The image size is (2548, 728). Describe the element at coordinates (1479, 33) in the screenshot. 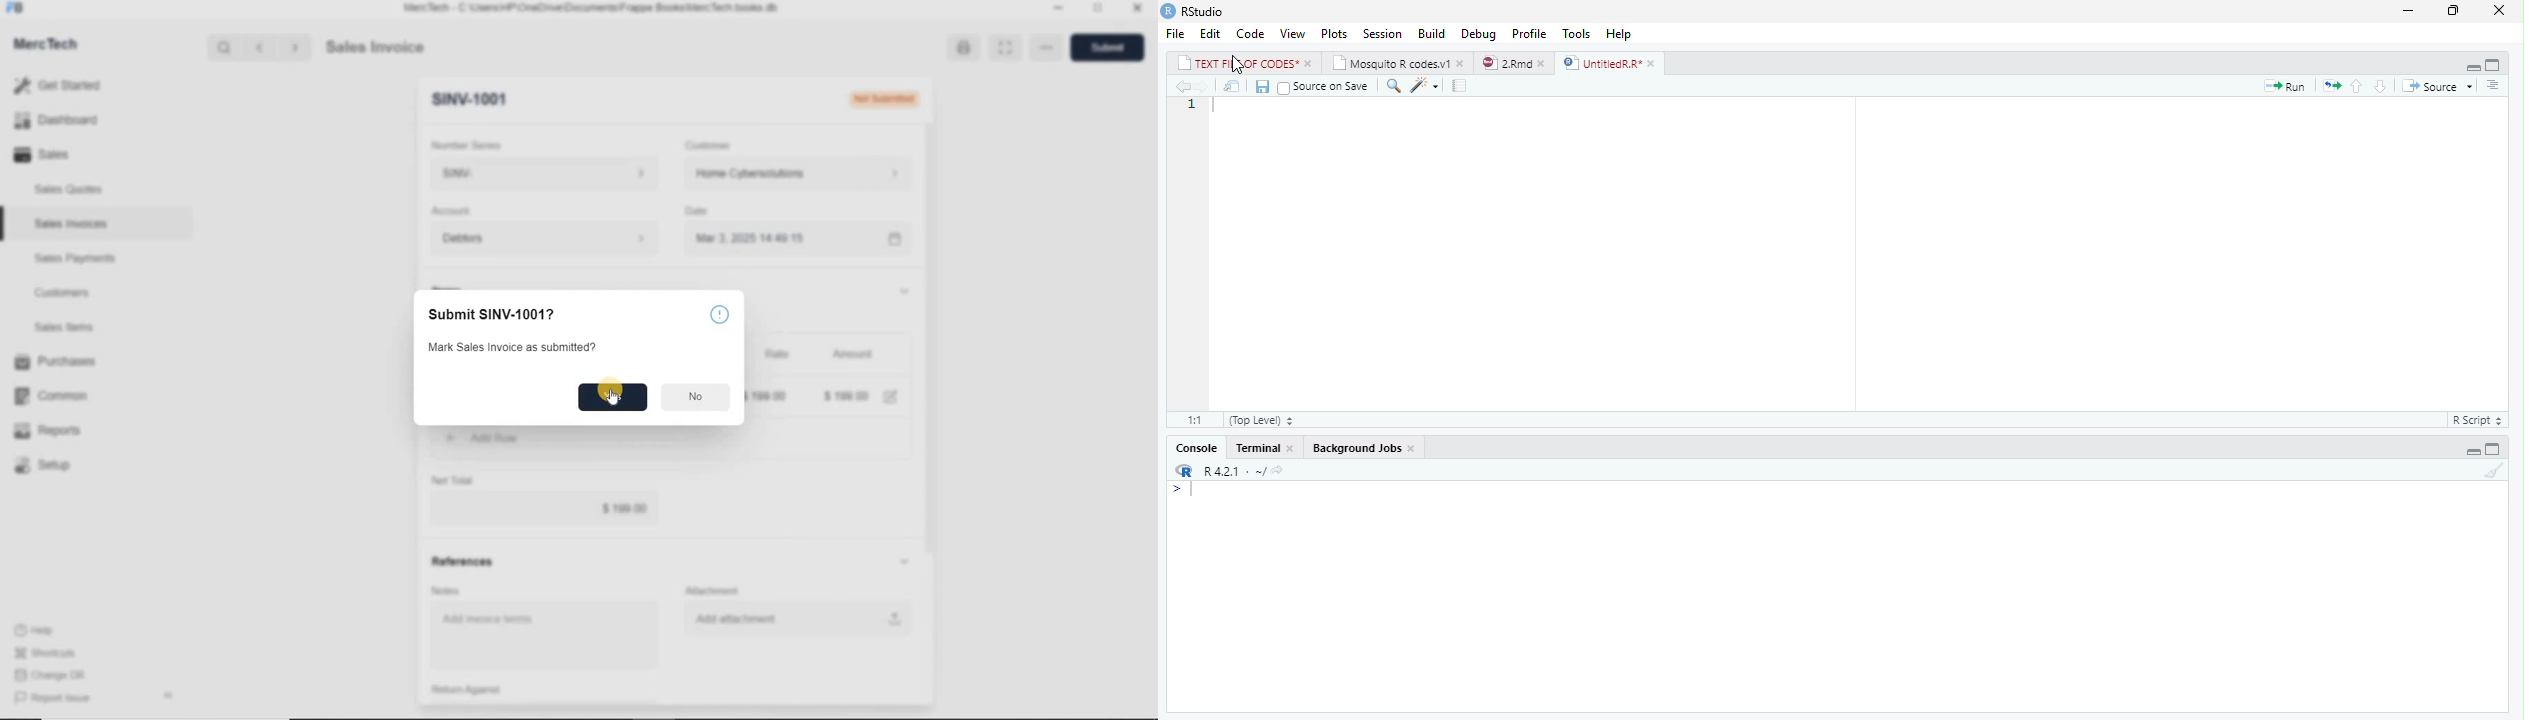

I see `Debug` at that location.